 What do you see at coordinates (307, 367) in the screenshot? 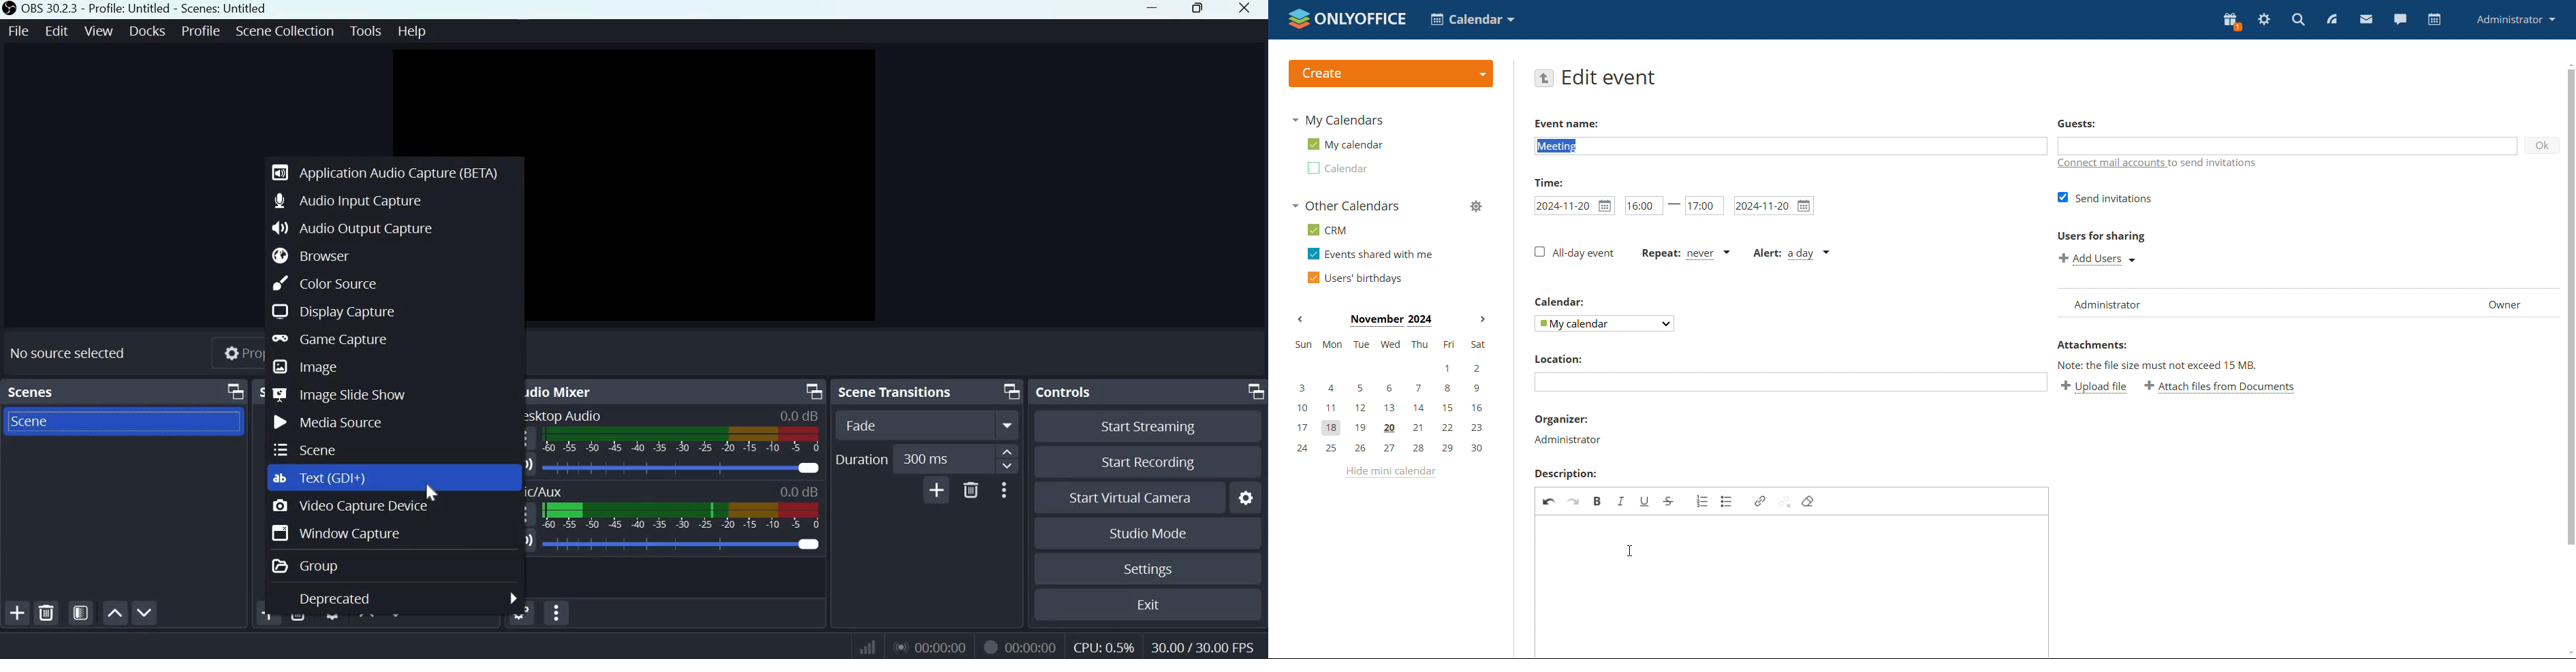
I see `Image` at bounding box center [307, 367].